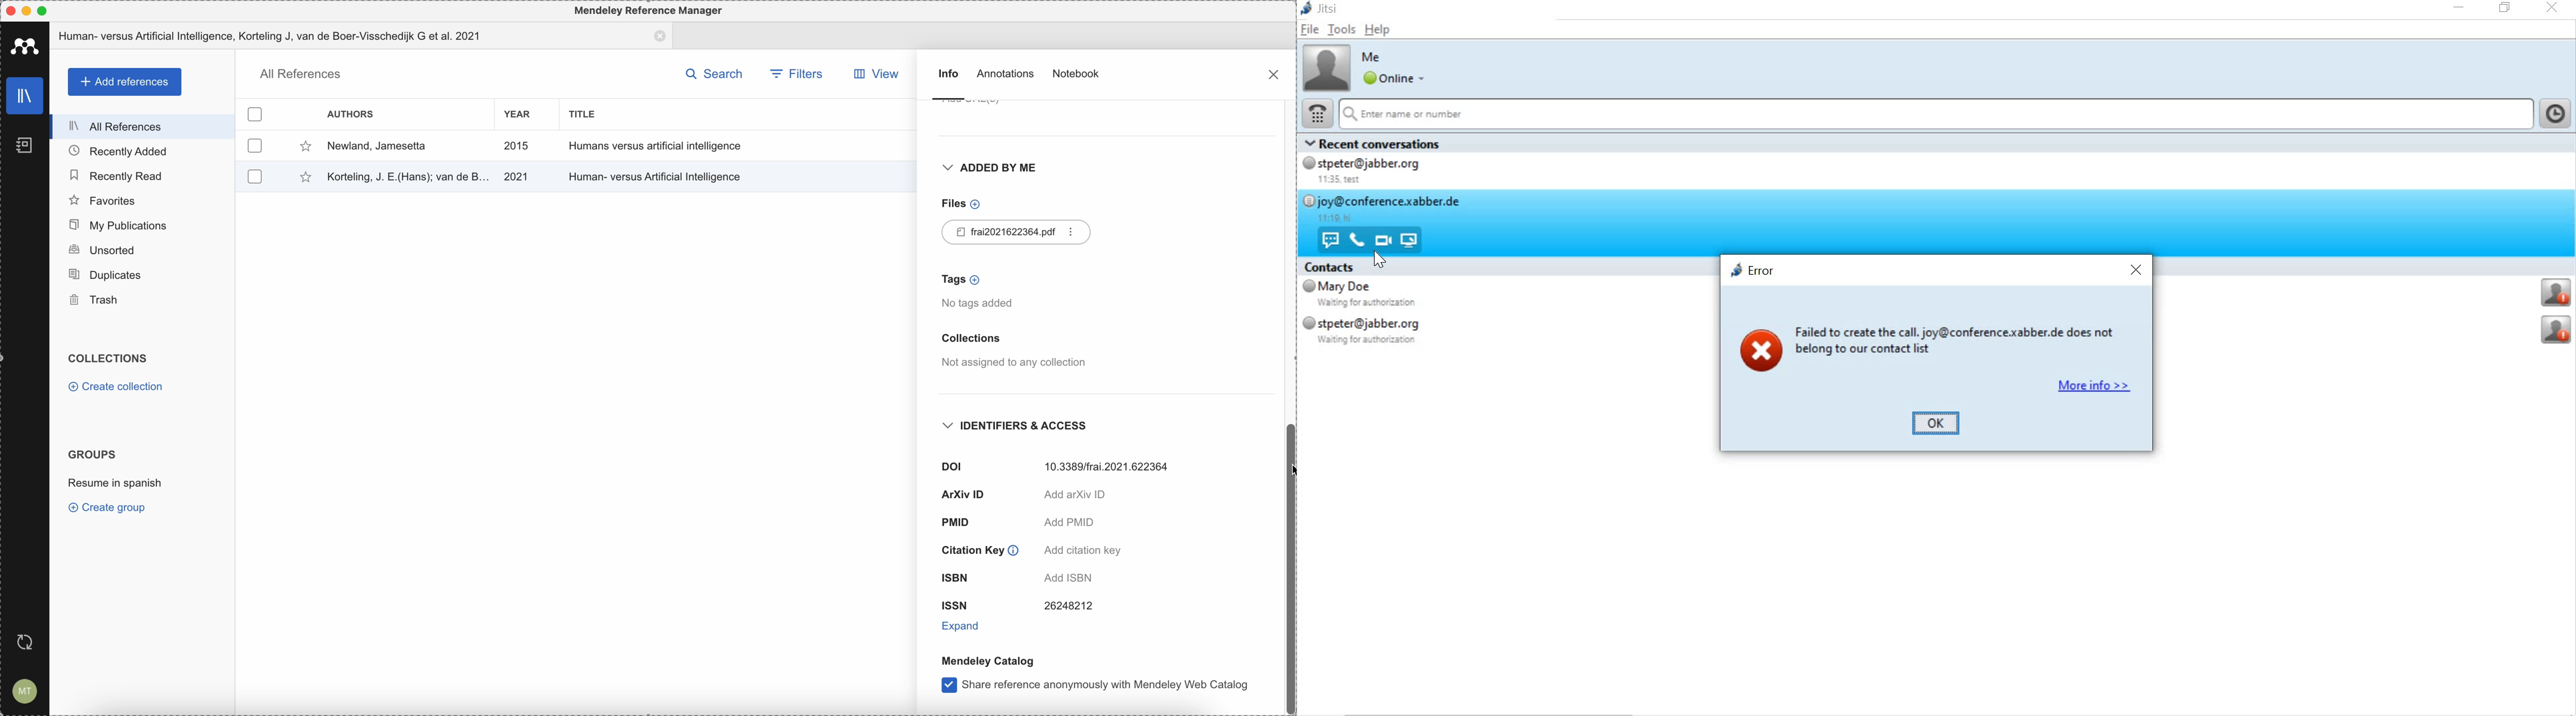 Image resolution: width=2576 pixels, height=728 pixels. I want to click on view, so click(881, 74).